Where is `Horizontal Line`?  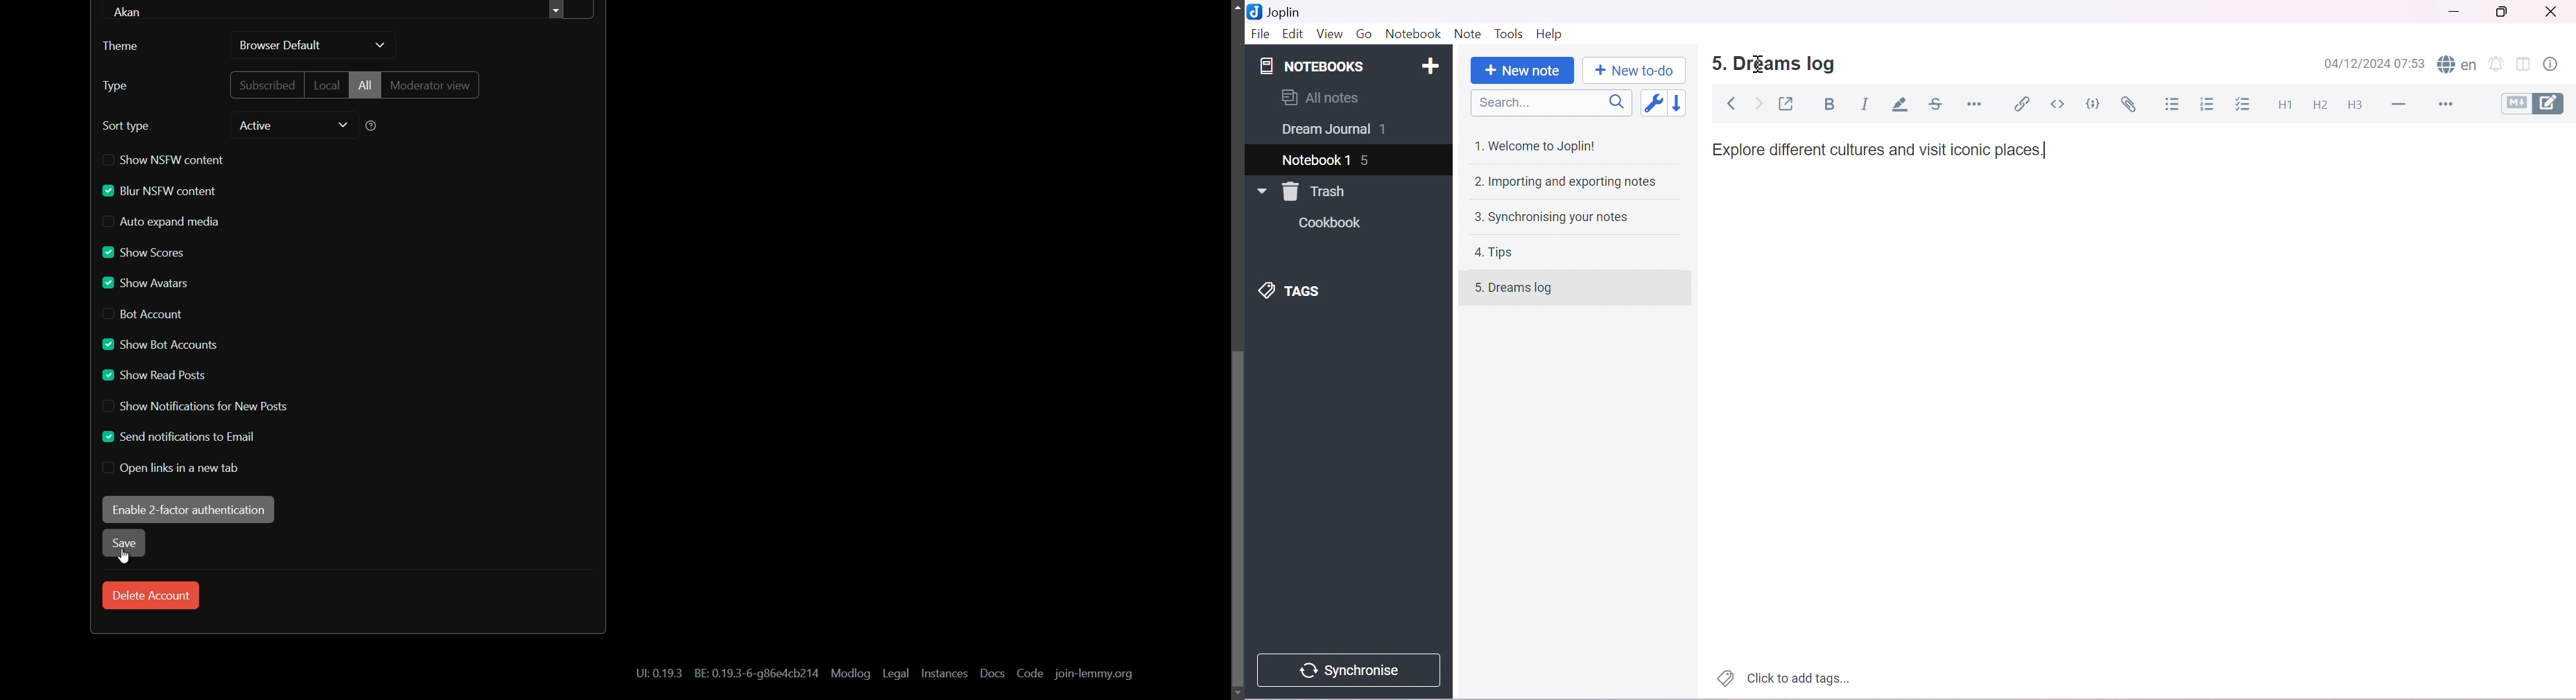 Horizontal Line is located at coordinates (2402, 105).